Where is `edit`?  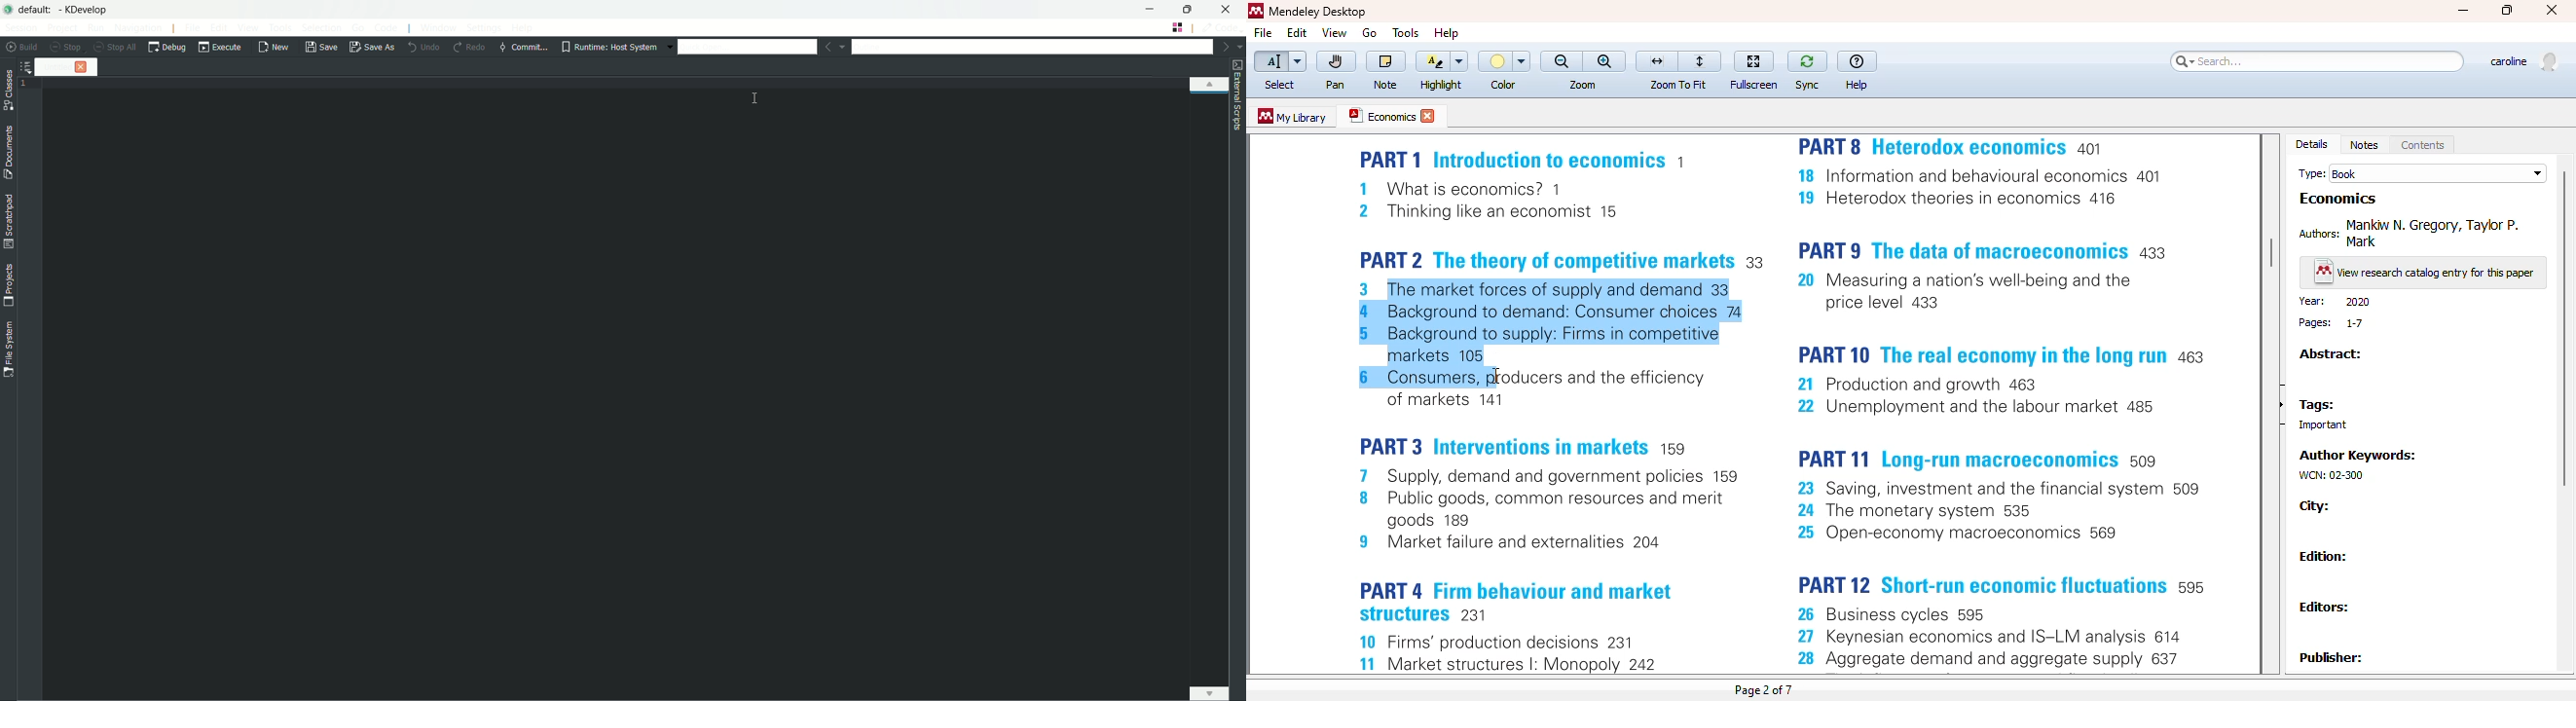 edit is located at coordinates (1298, 33).